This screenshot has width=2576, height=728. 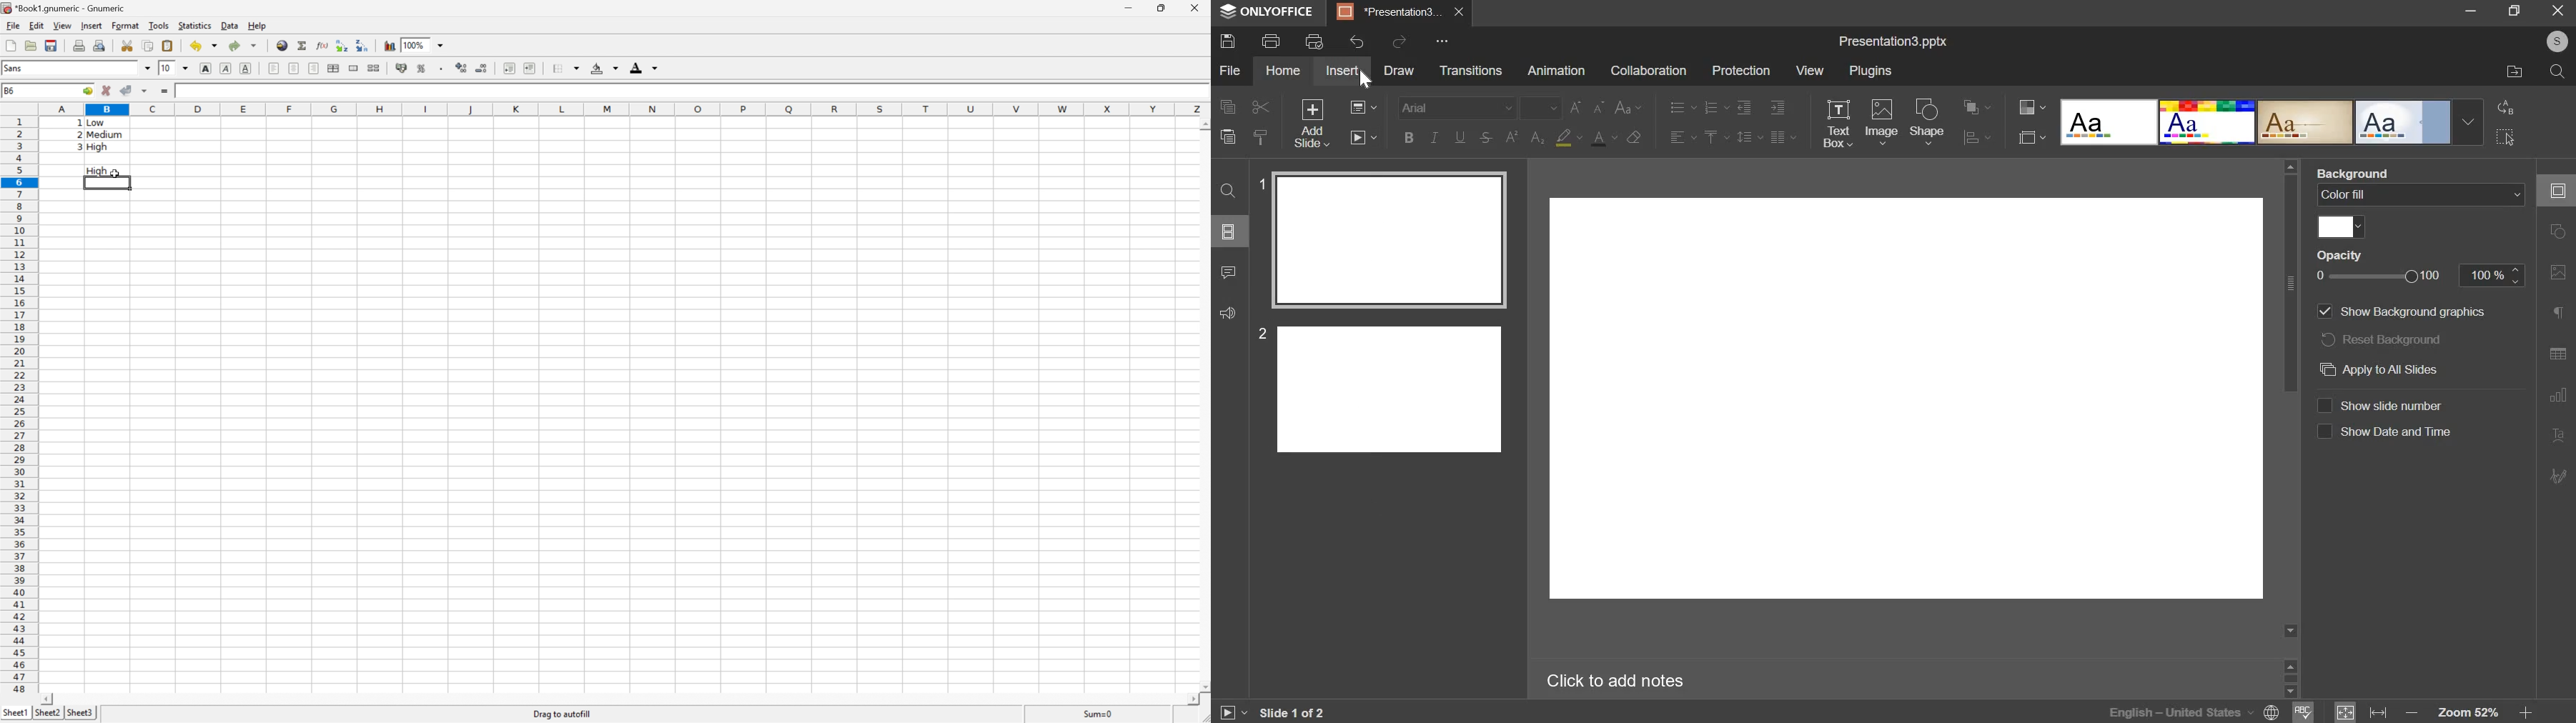 I want to click on Dropdown, so click(x=2469, y=122).